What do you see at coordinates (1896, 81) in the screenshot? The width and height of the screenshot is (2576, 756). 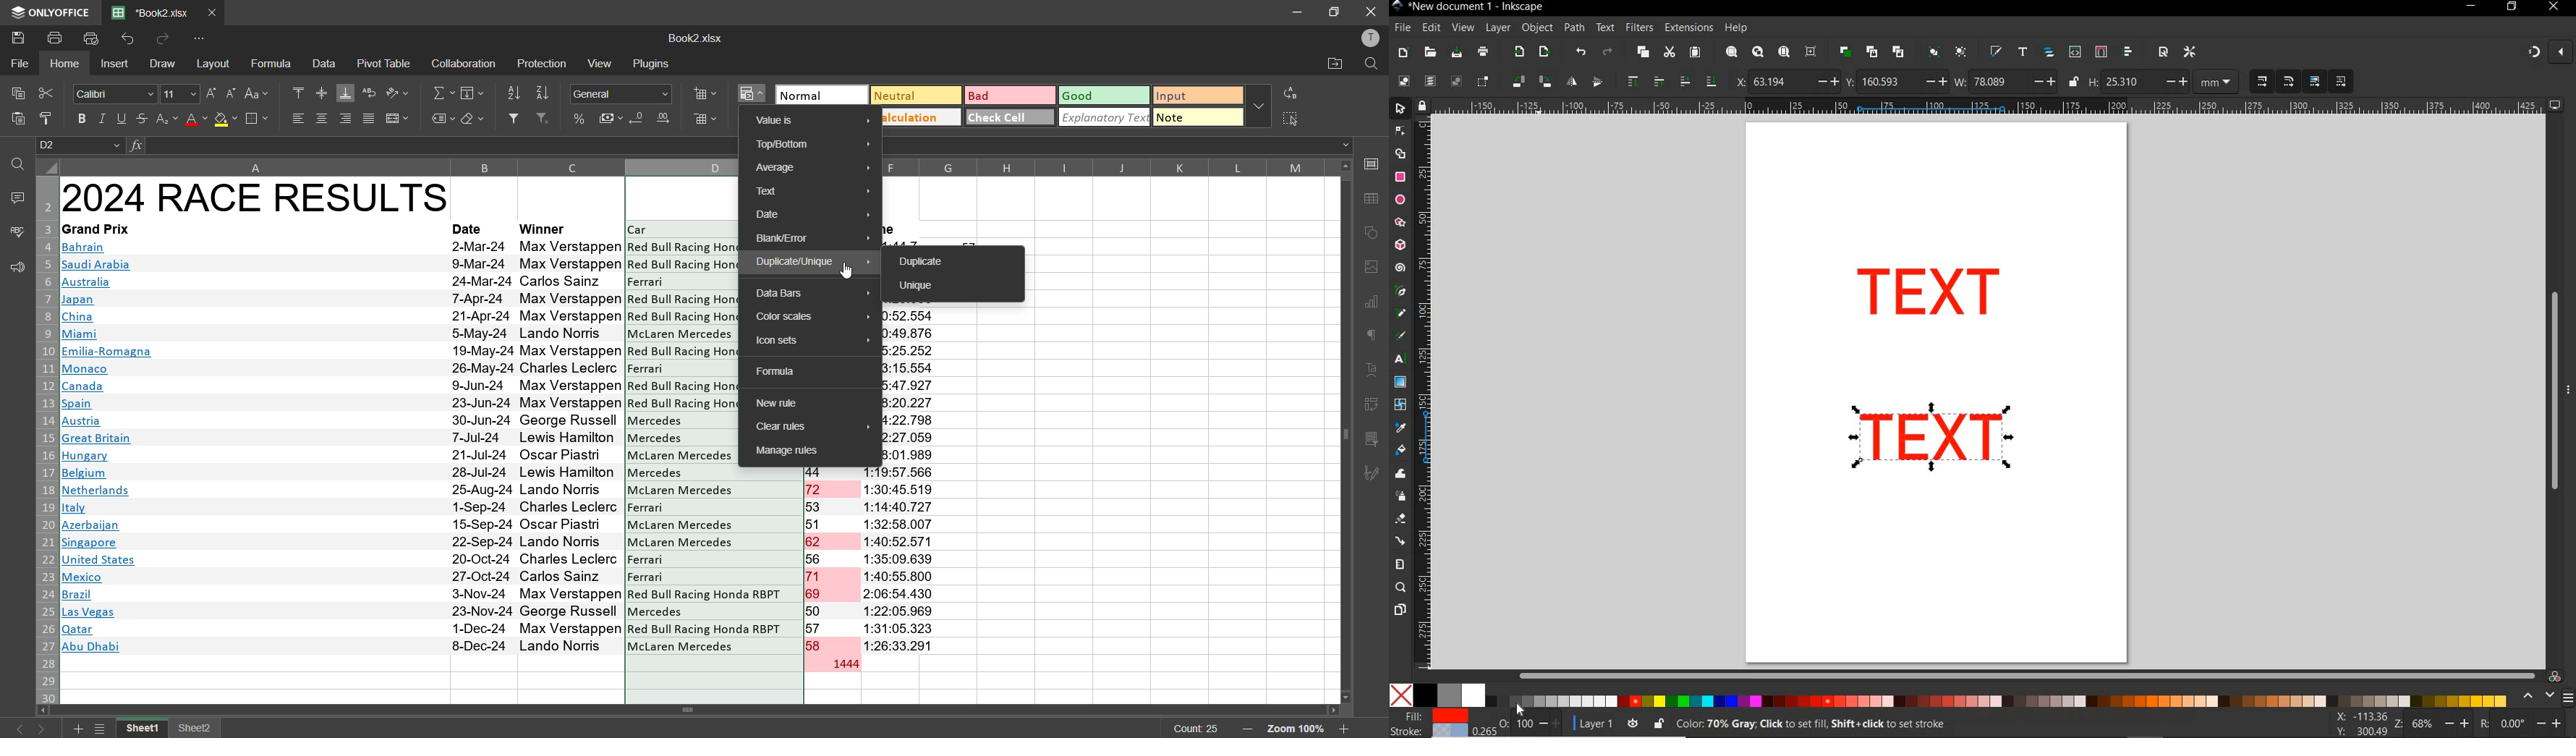 I see `vertical coordinate of selection` at bounding box center [1896, 81].